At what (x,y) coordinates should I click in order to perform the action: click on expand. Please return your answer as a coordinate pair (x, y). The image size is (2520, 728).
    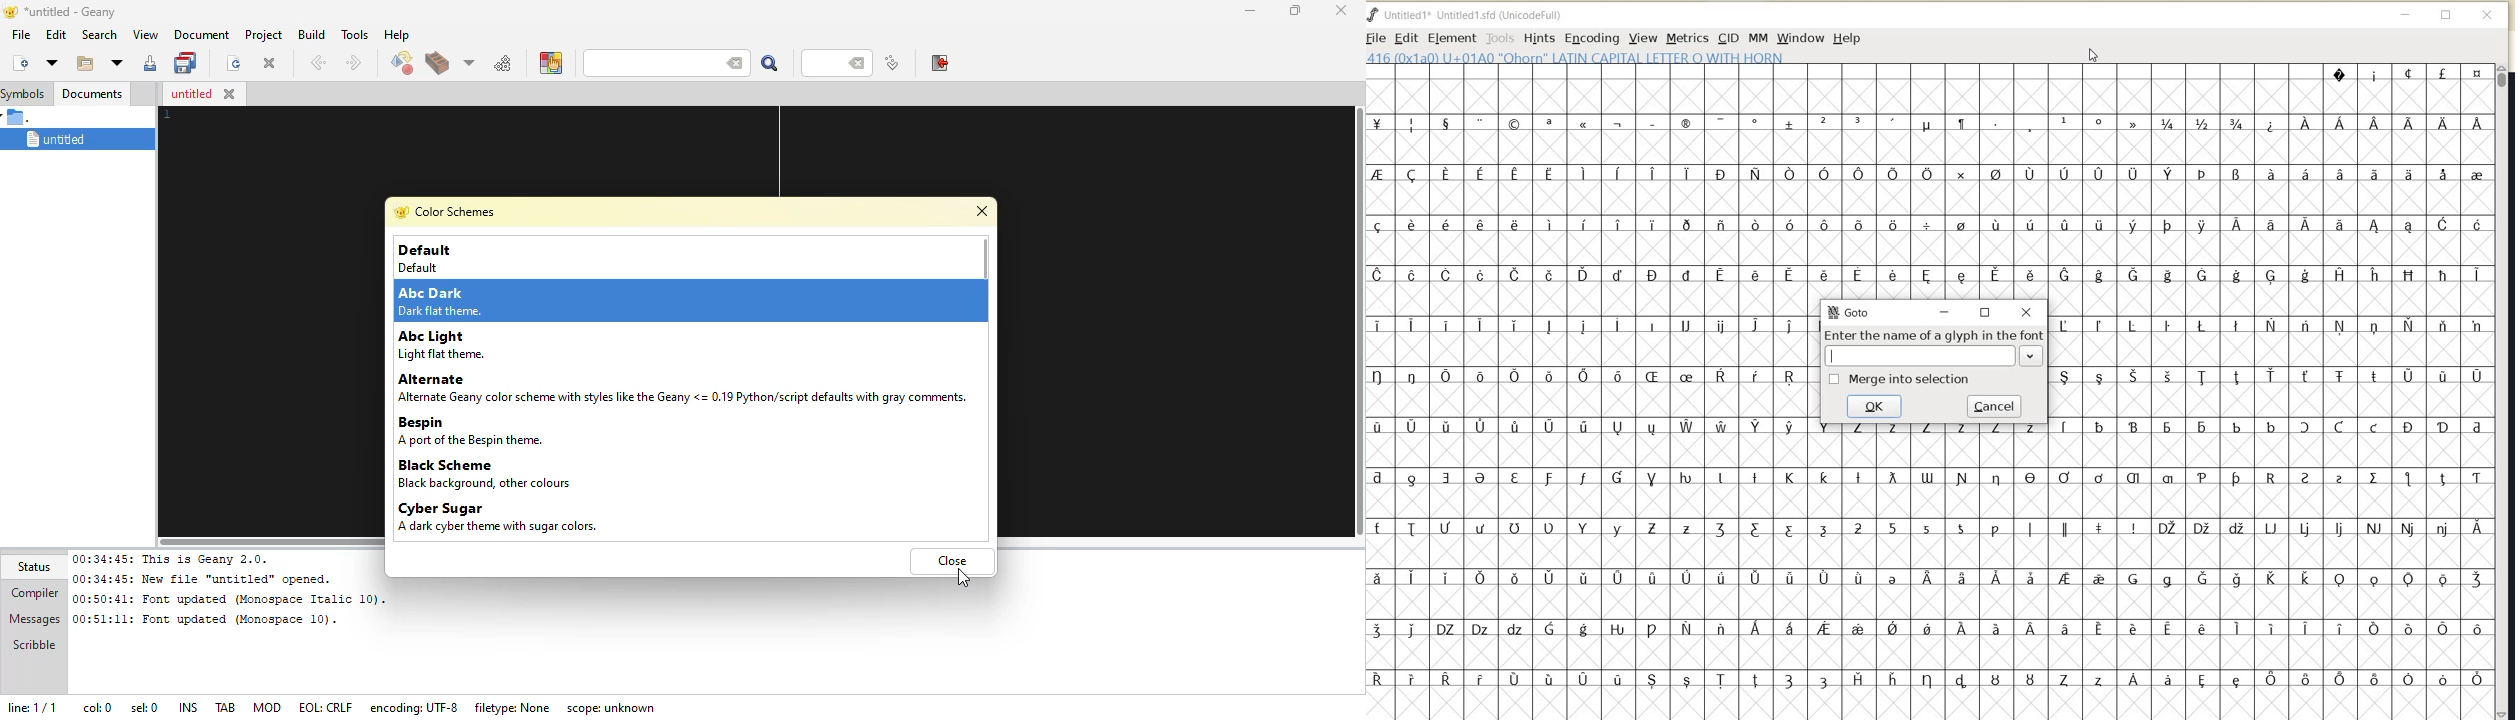
    Looking at the image, I should click on (2033, 357).